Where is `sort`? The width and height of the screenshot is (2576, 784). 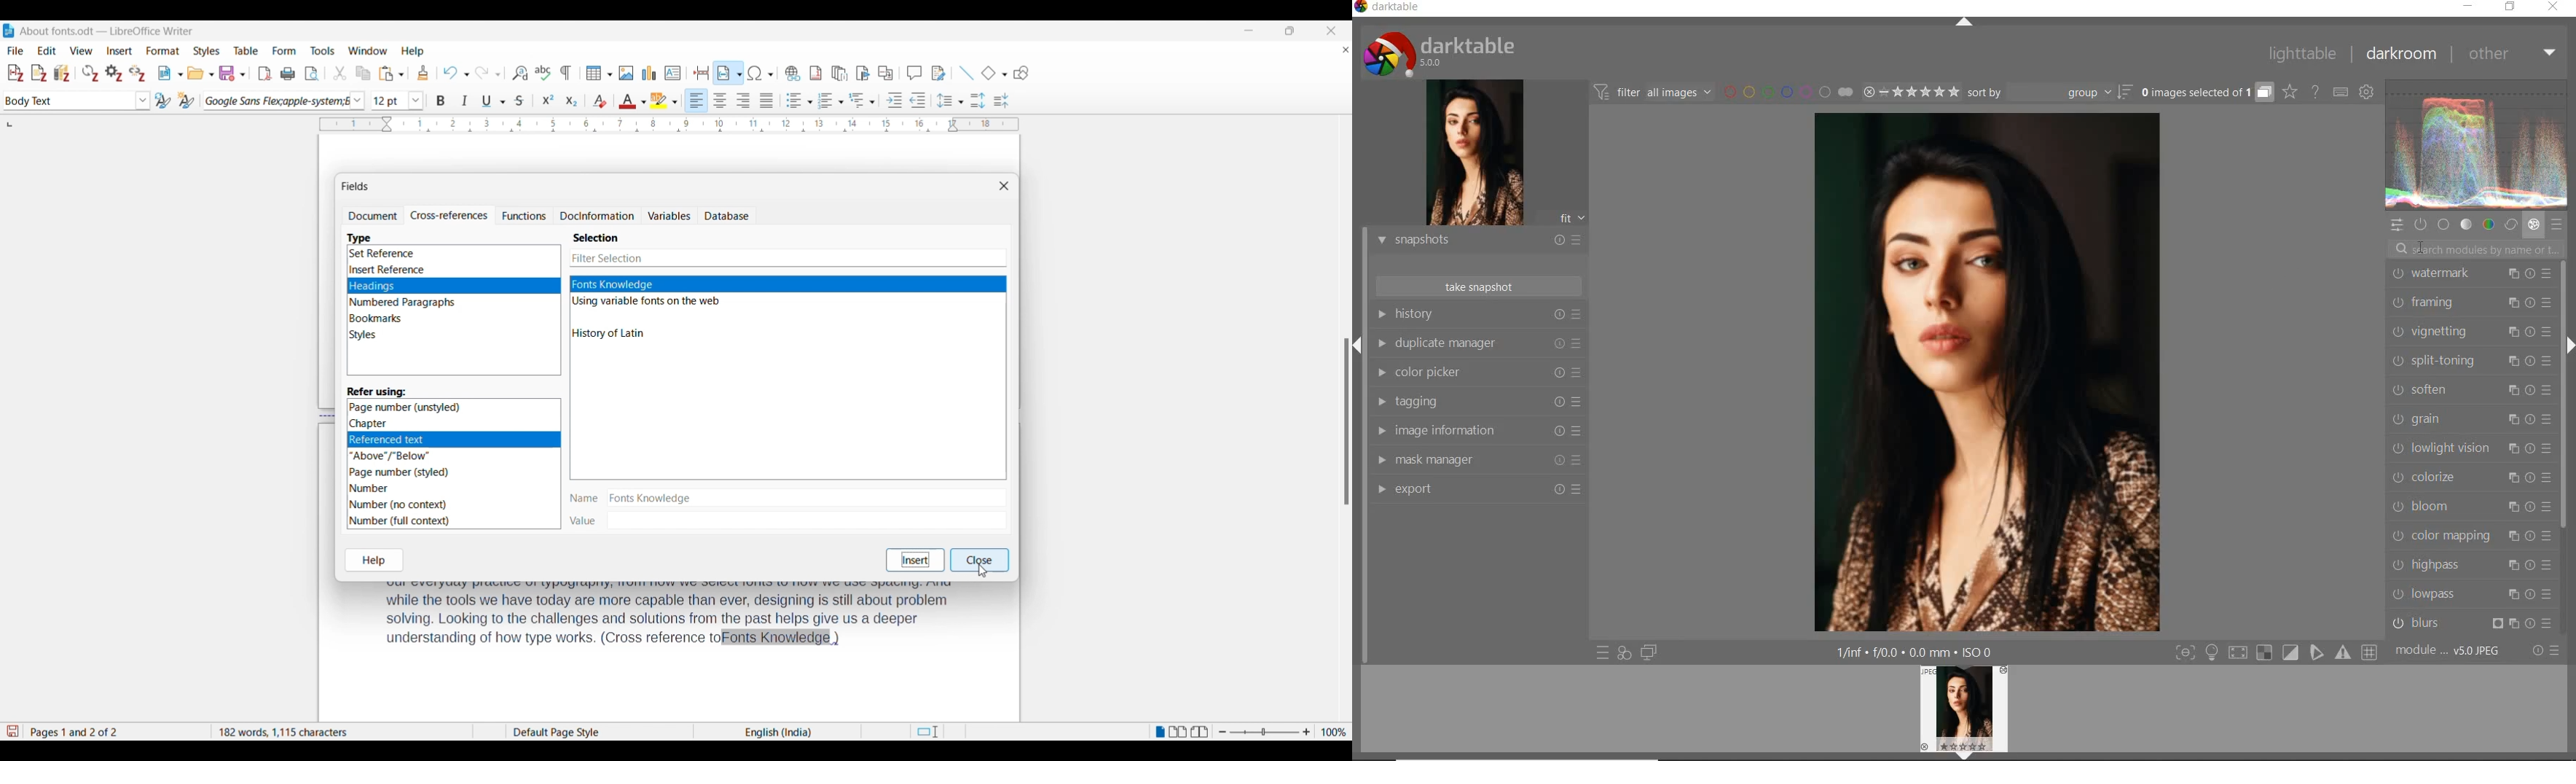
sort is located at coordinates (2050, 92).